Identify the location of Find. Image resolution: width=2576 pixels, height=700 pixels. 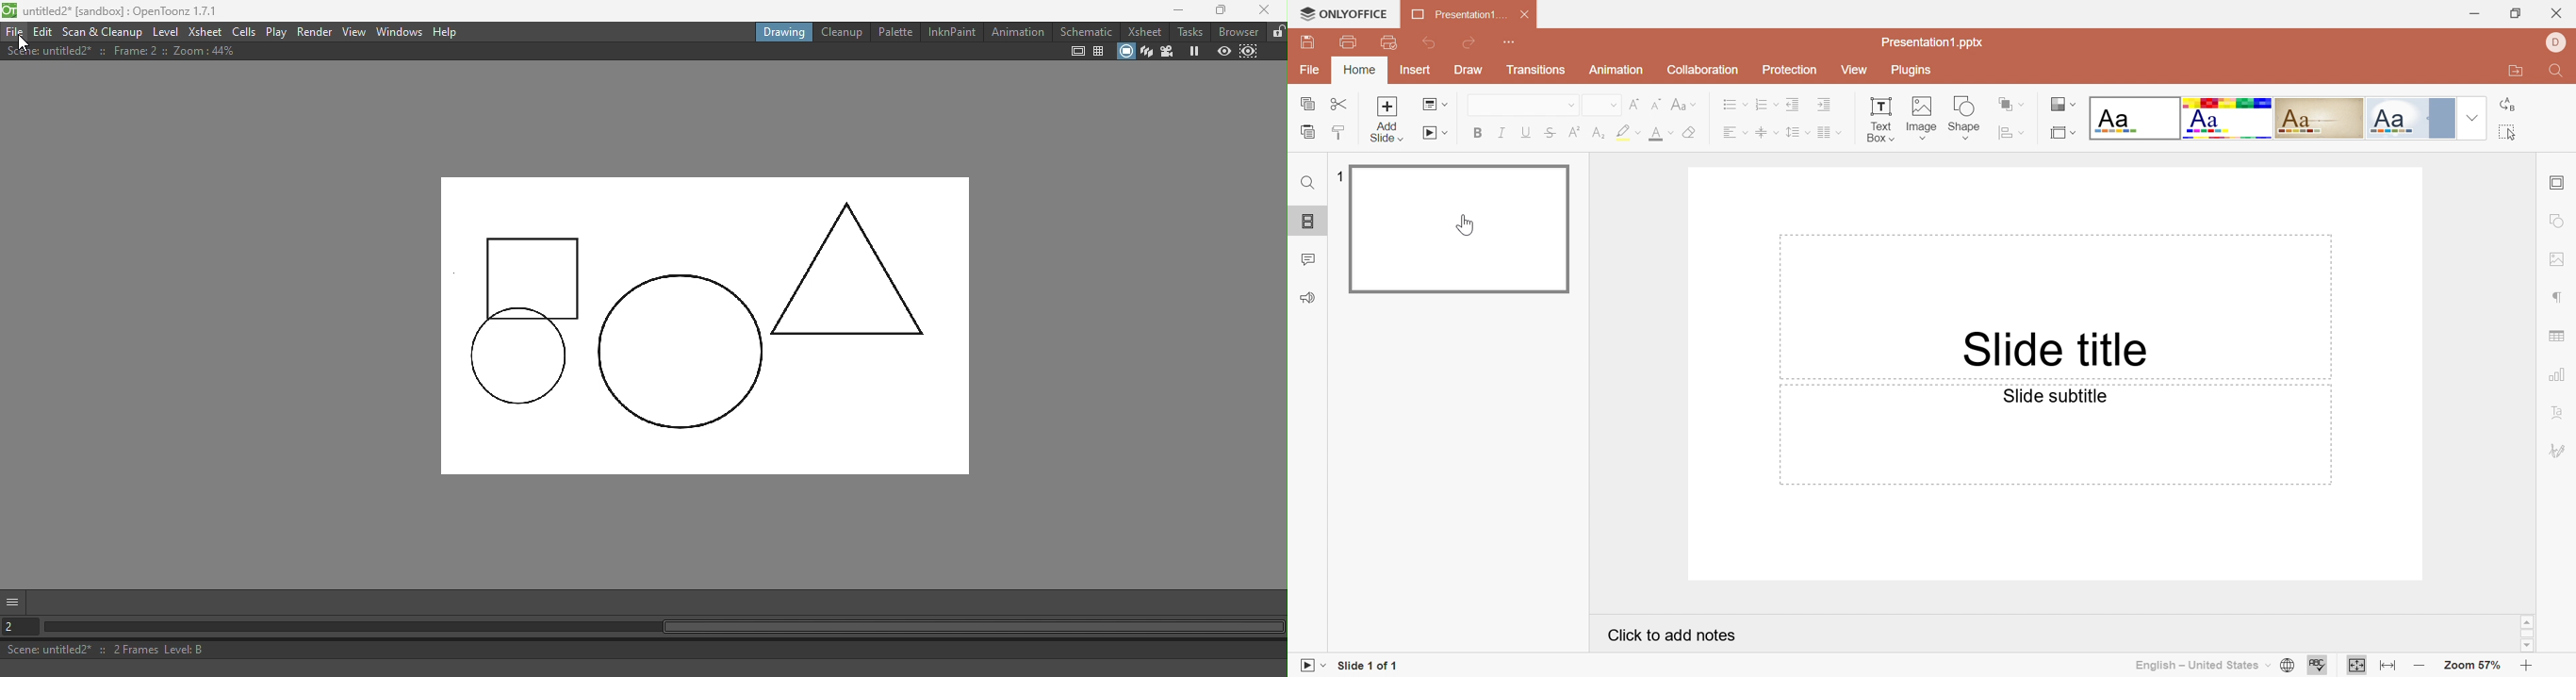
(2555, 70).